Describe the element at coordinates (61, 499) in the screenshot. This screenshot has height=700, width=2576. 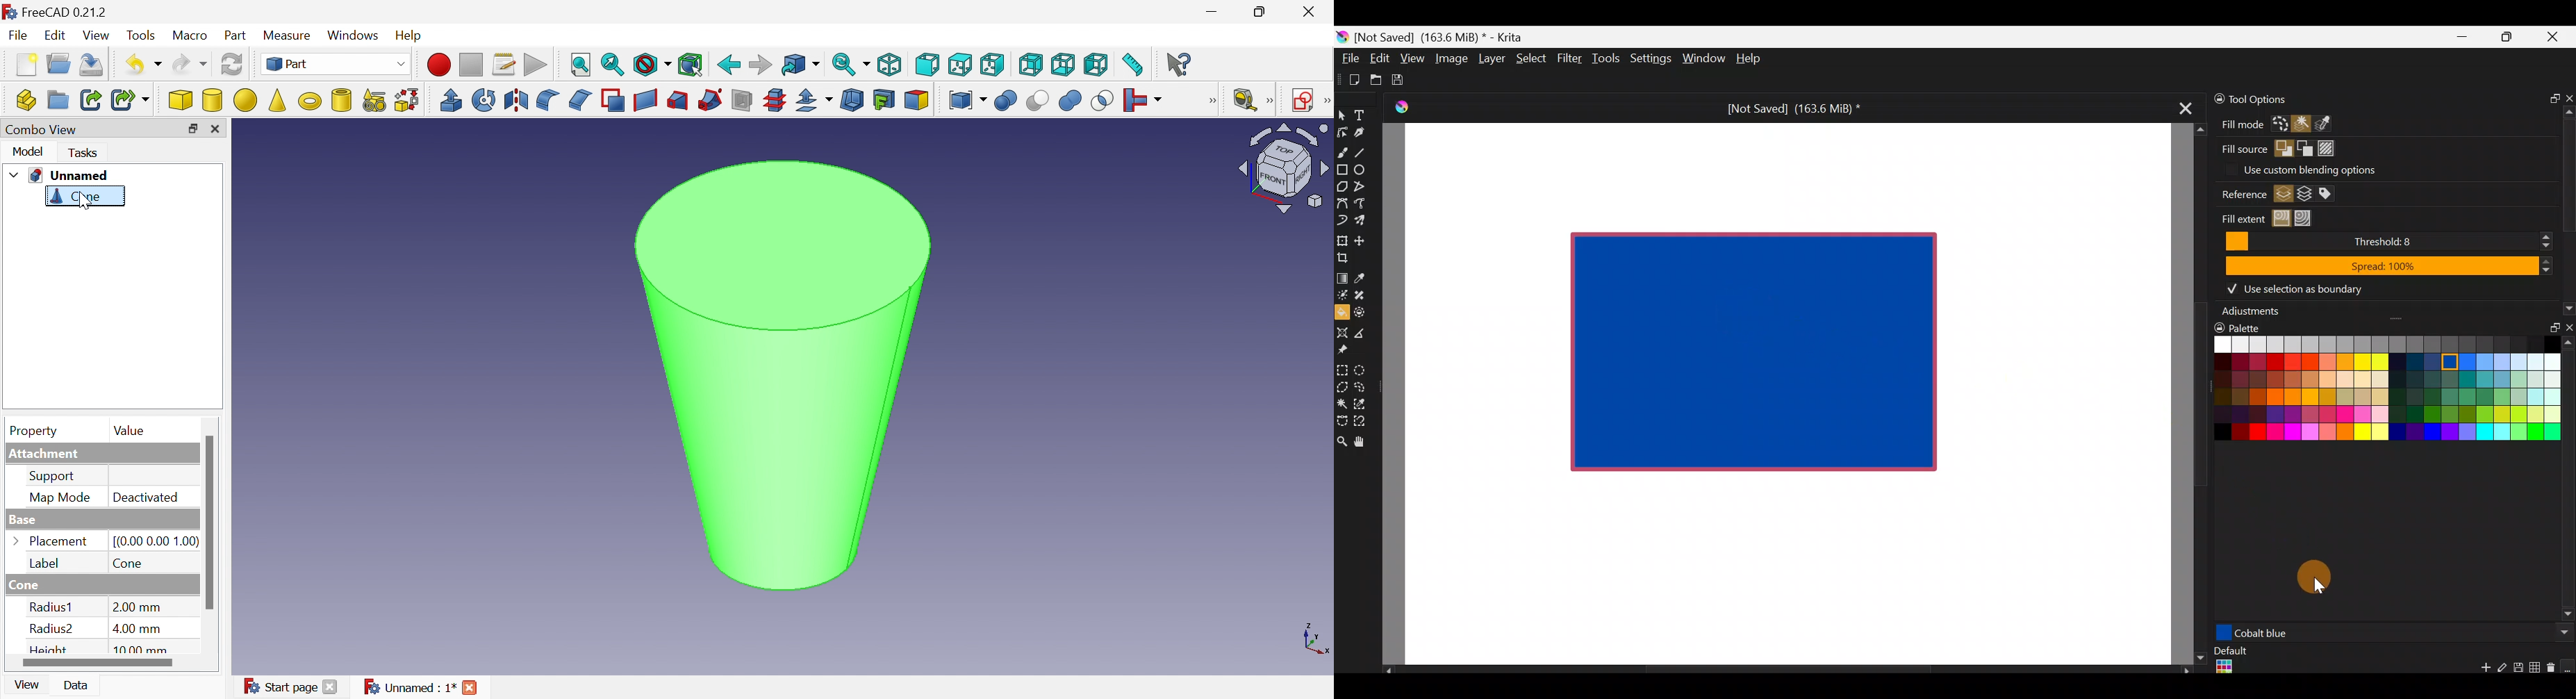
I see `Map Mode` at that location.